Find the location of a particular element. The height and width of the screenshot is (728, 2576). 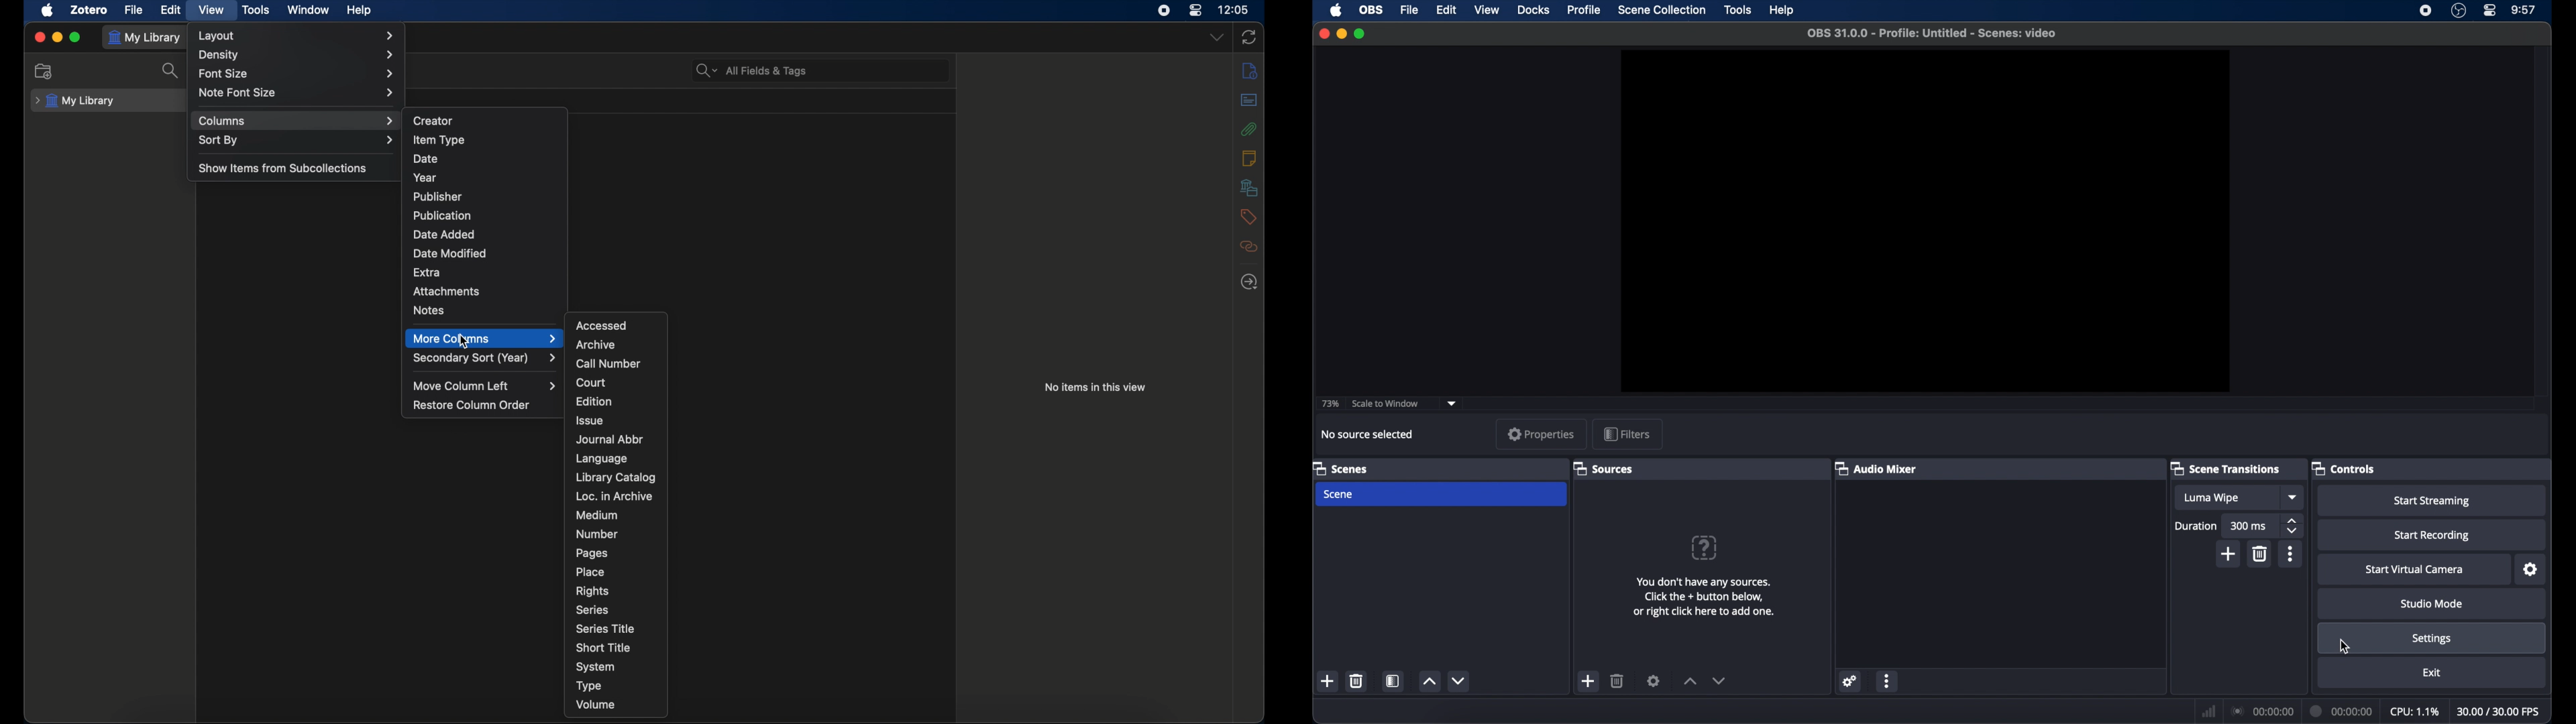

show items from subcollections is located at coordinates (284, 168).